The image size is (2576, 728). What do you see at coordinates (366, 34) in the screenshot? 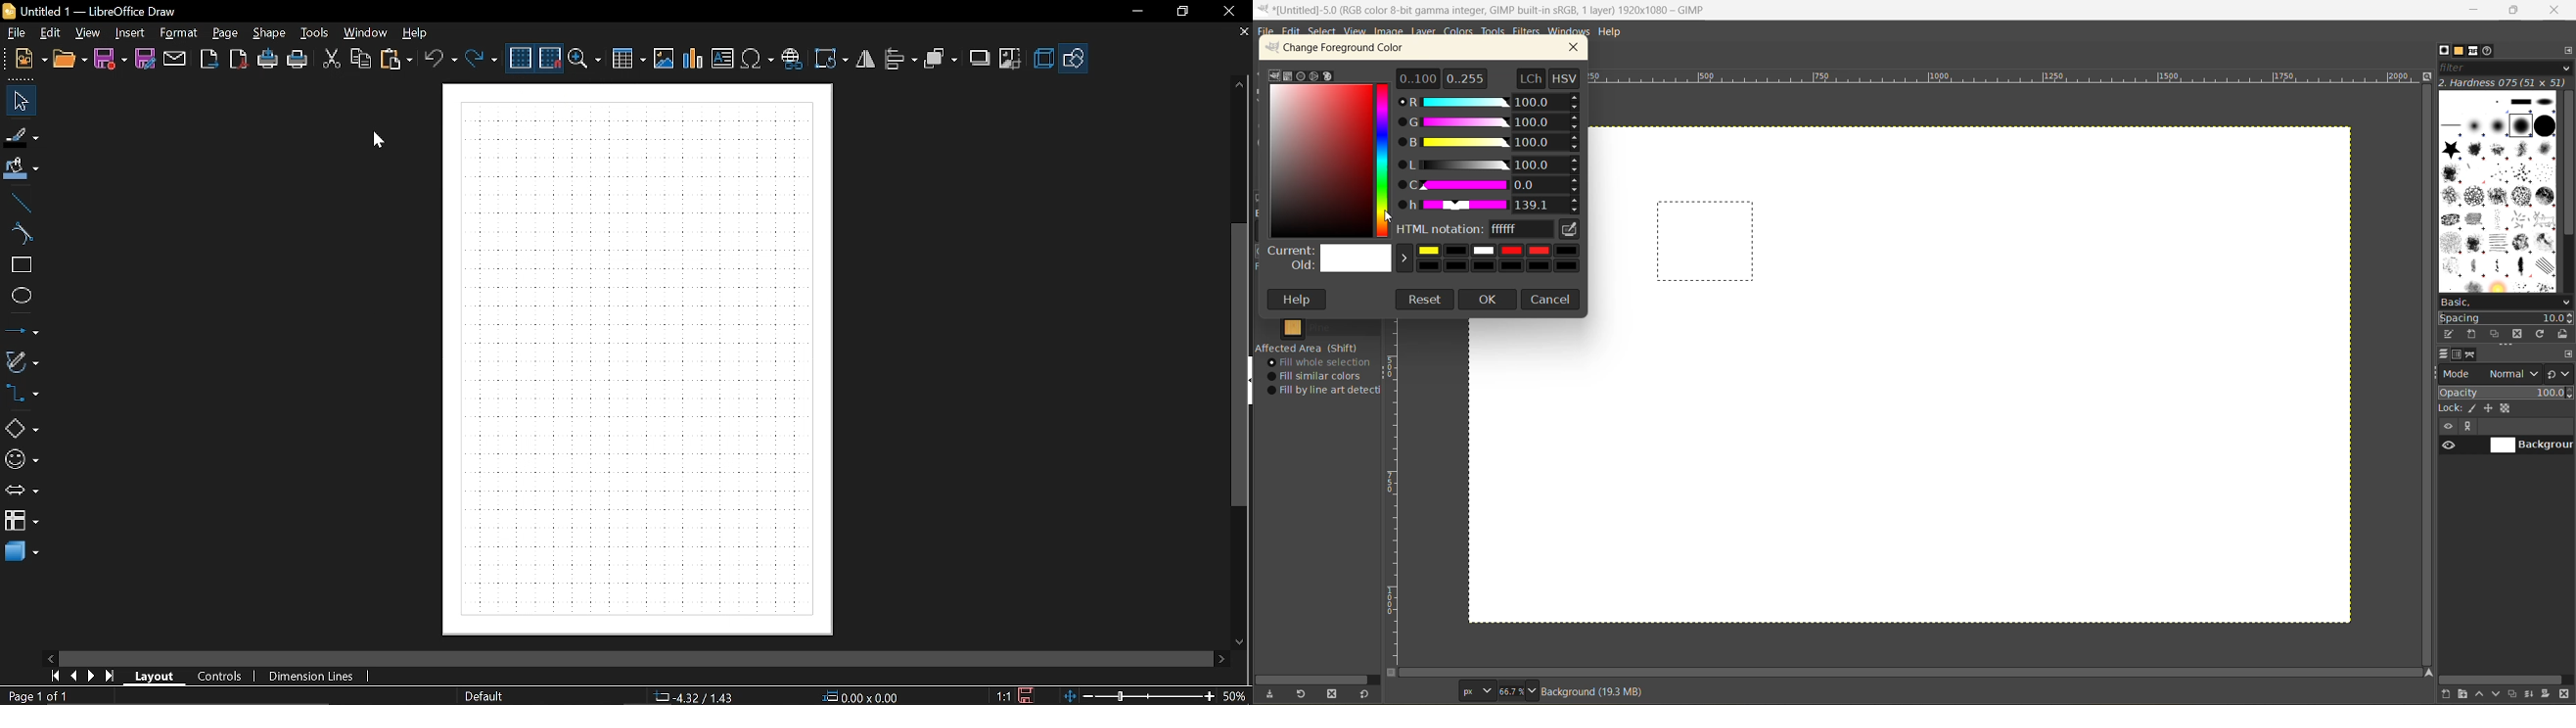
I see `window` at bounding box center [366, 34].